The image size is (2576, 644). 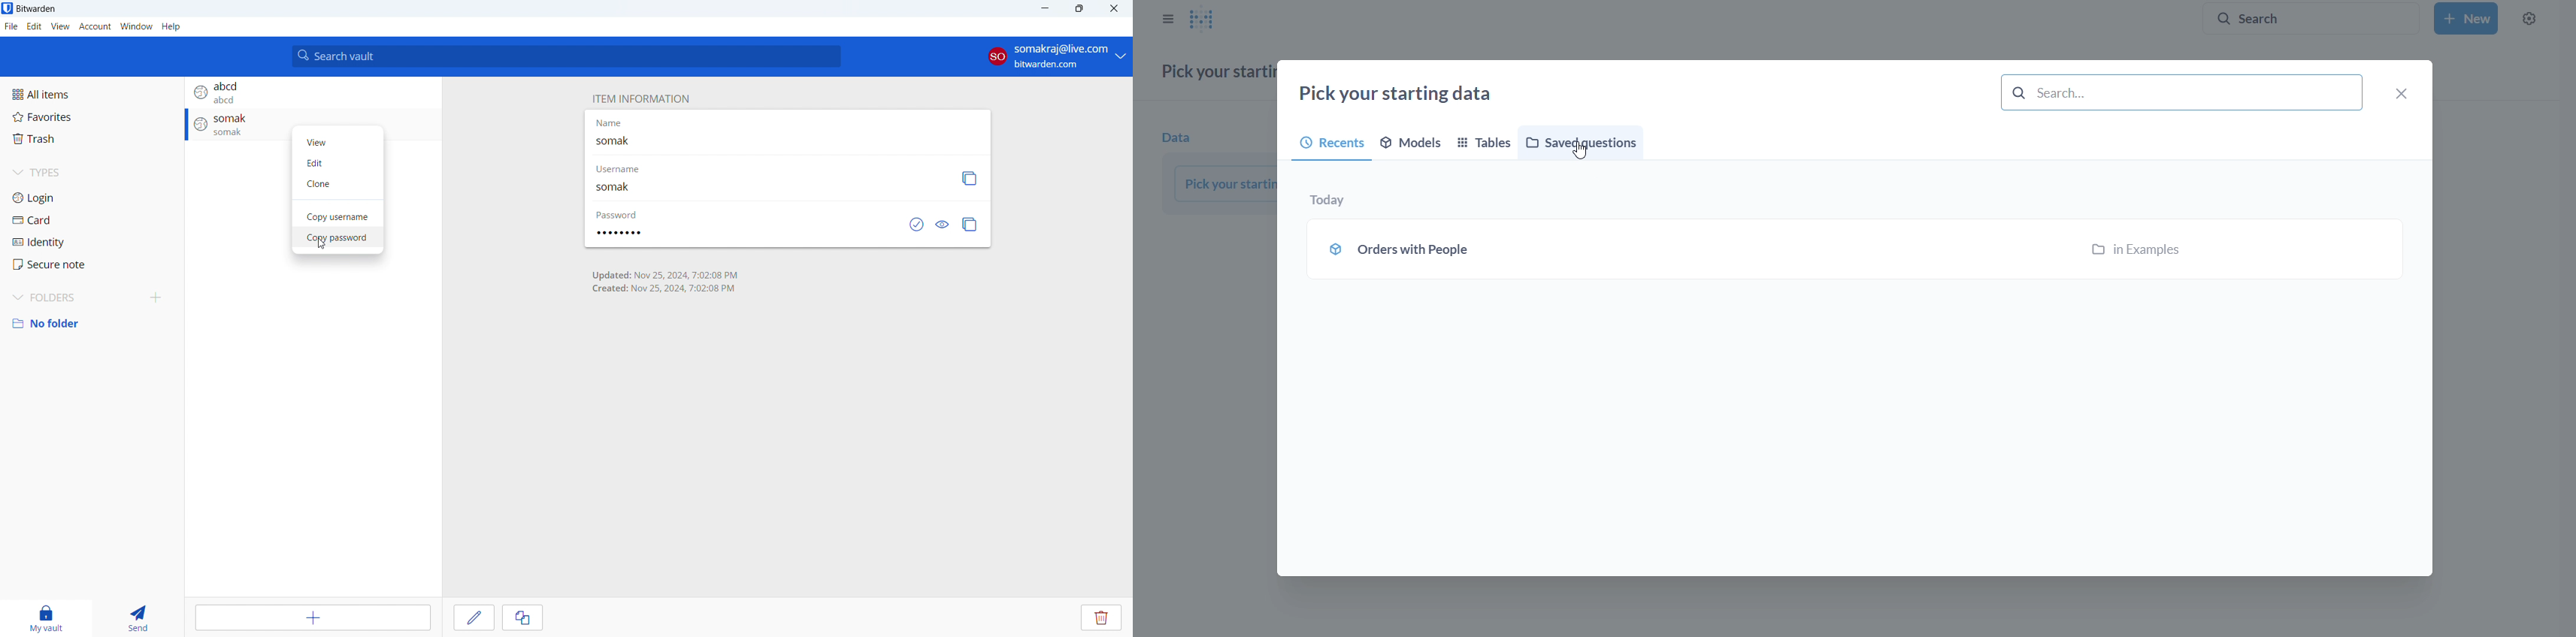 I want to click on item information, so click(x=640, y=100).